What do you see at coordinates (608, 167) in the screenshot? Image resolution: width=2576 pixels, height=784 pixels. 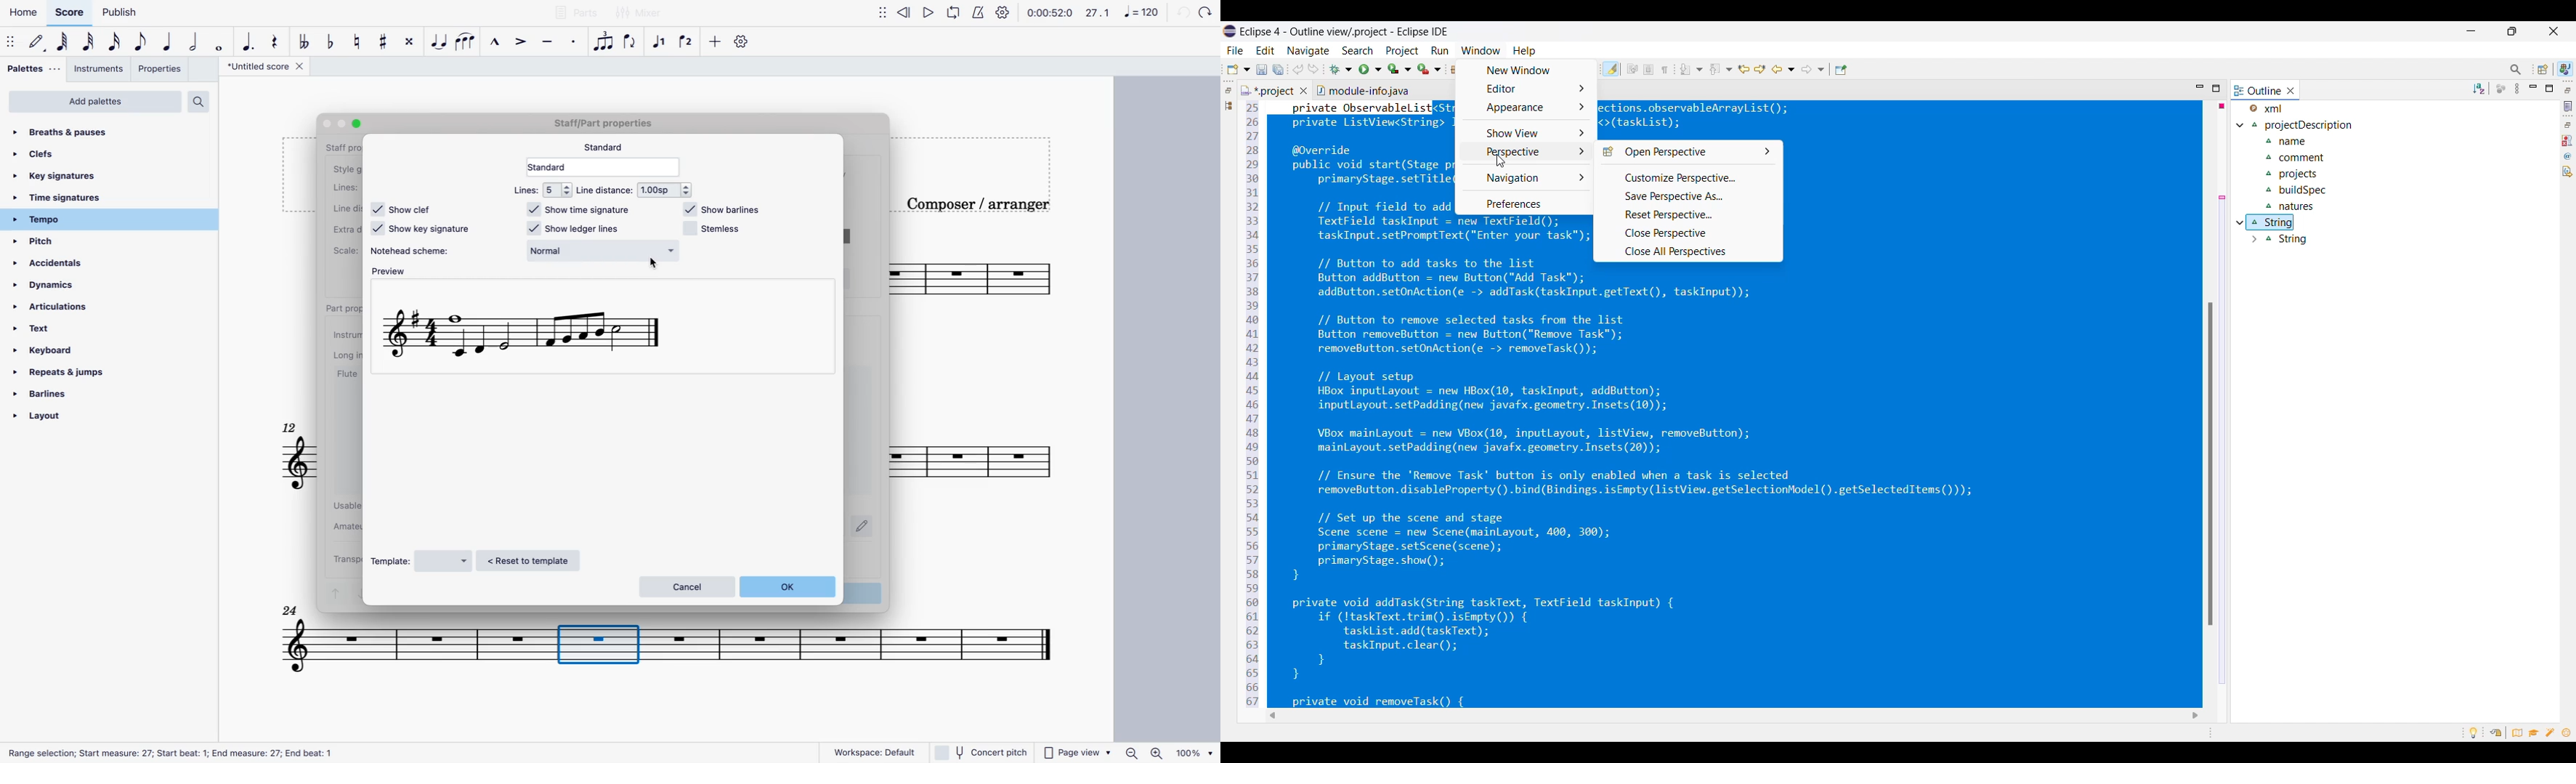 I see `standard` at bounding box center [608, 167].